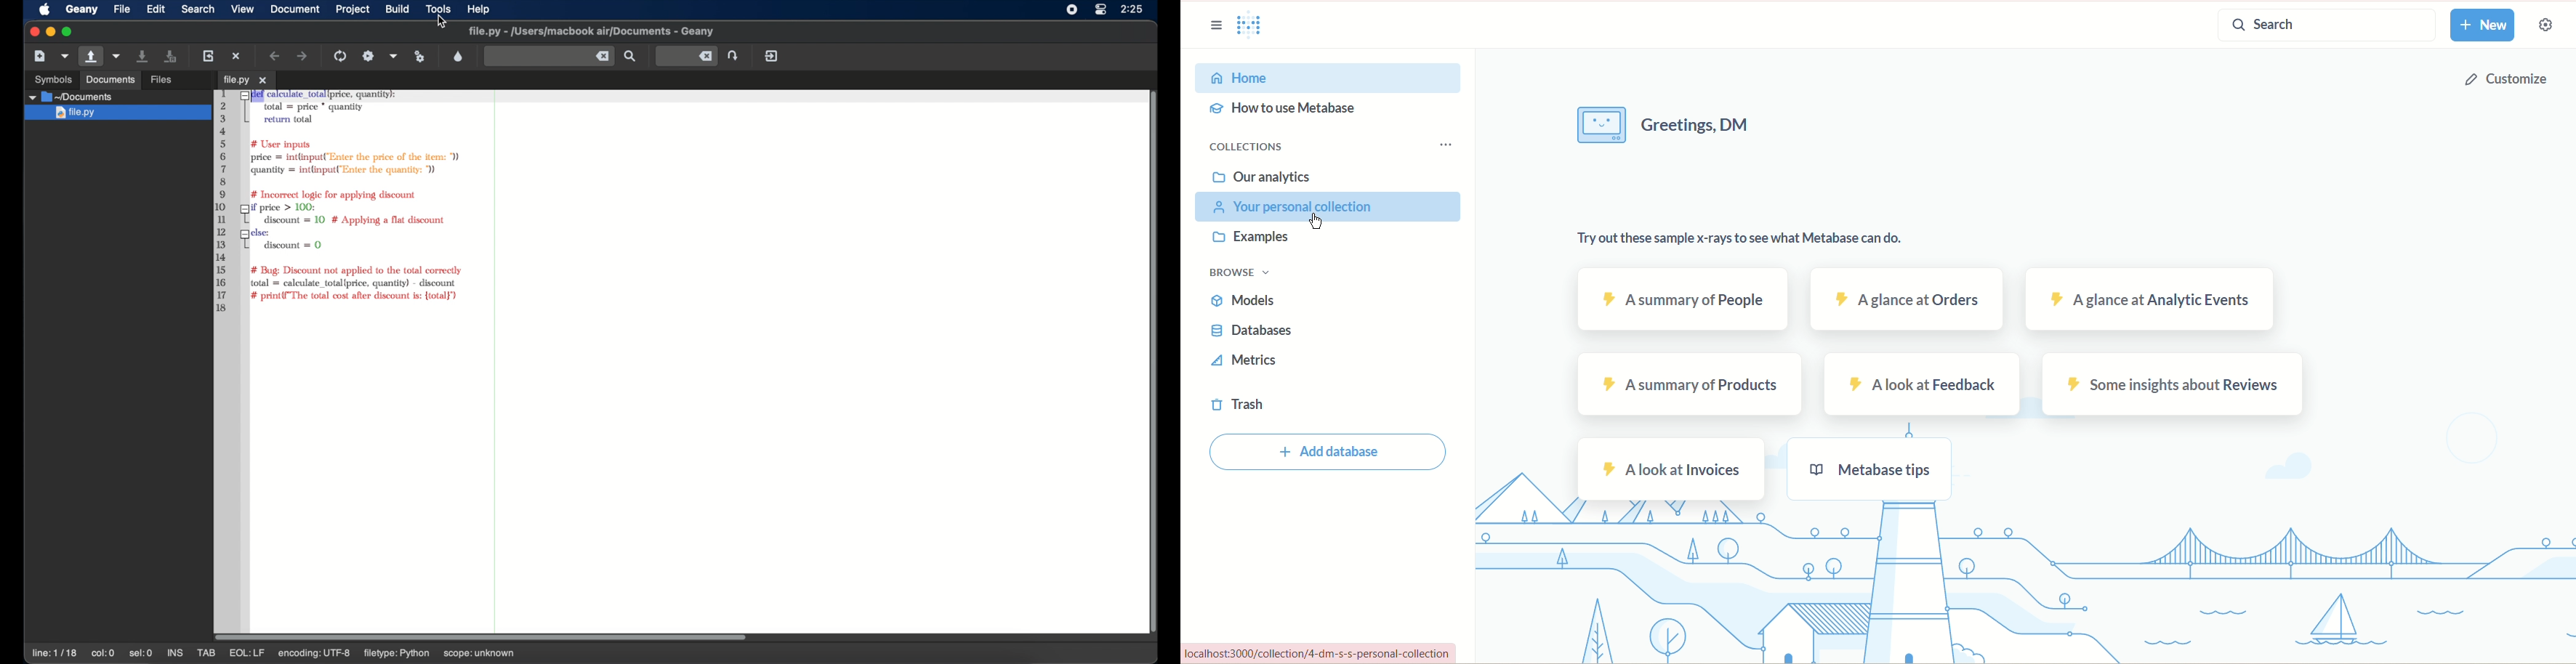 Image resolution: width=2576 pixels, height=672 pixels. Describe the element at coordinates (141, 653) in the screenshot. I see `sel:0` at that location.